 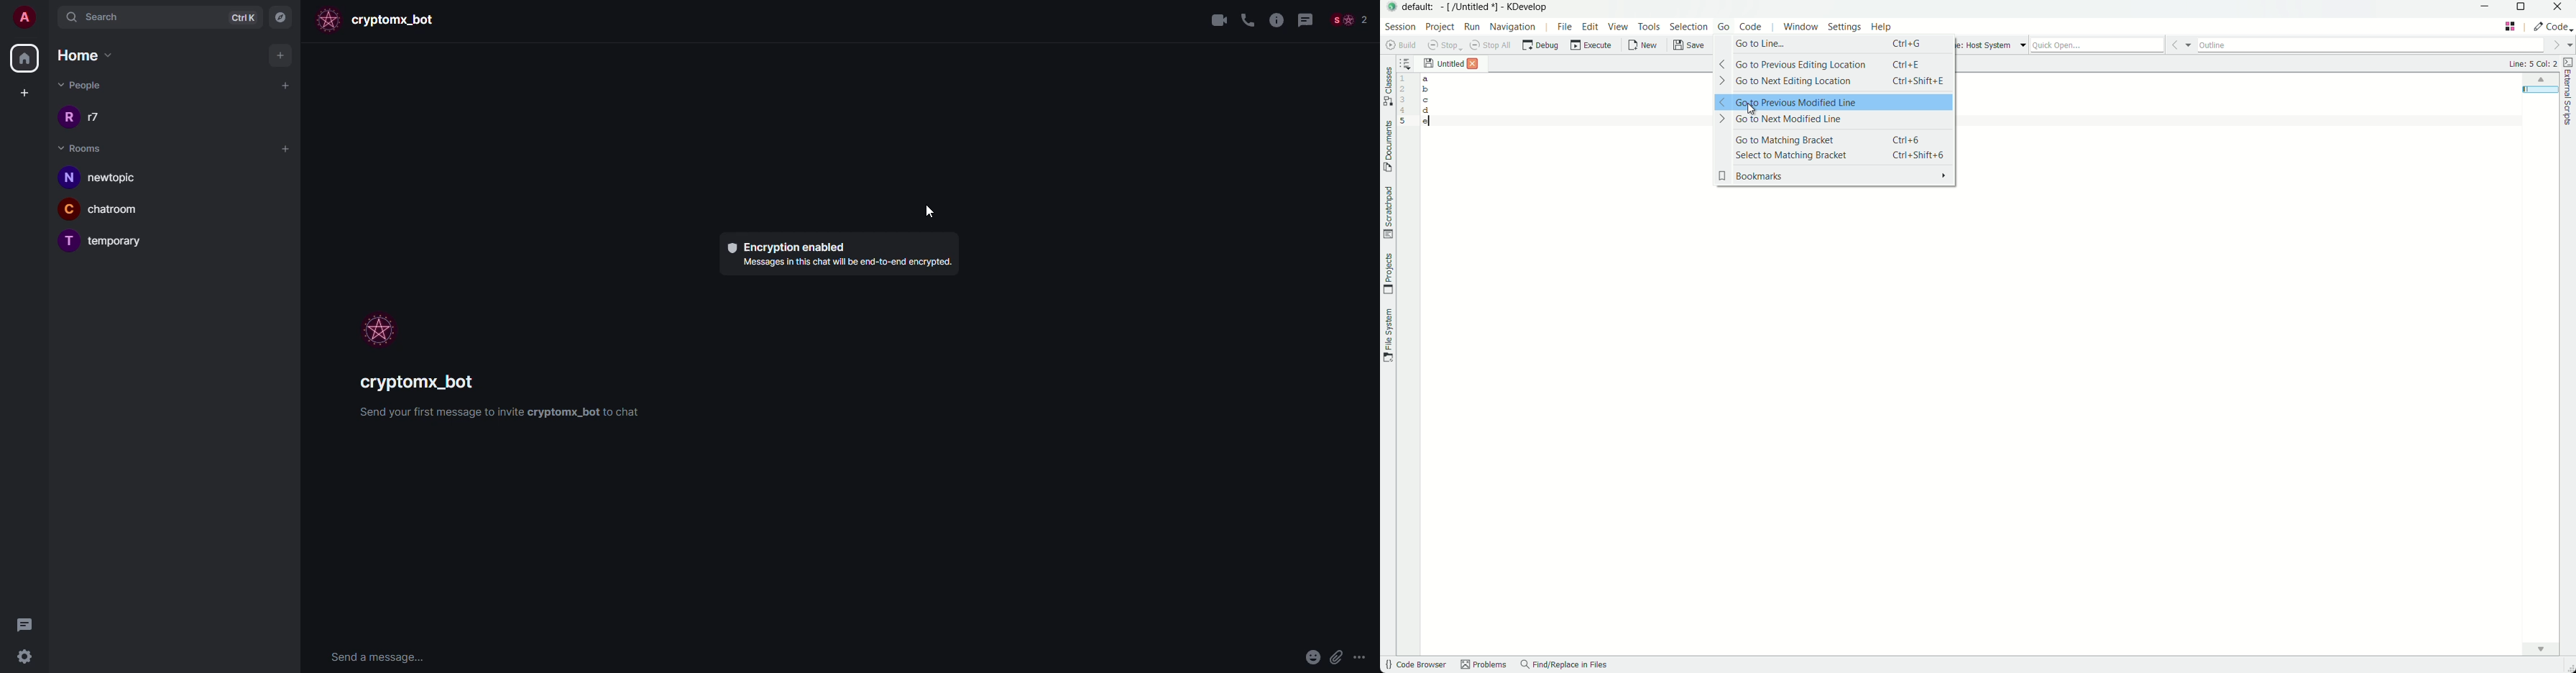 I want to click on navigator, so click(x=281, y=18).